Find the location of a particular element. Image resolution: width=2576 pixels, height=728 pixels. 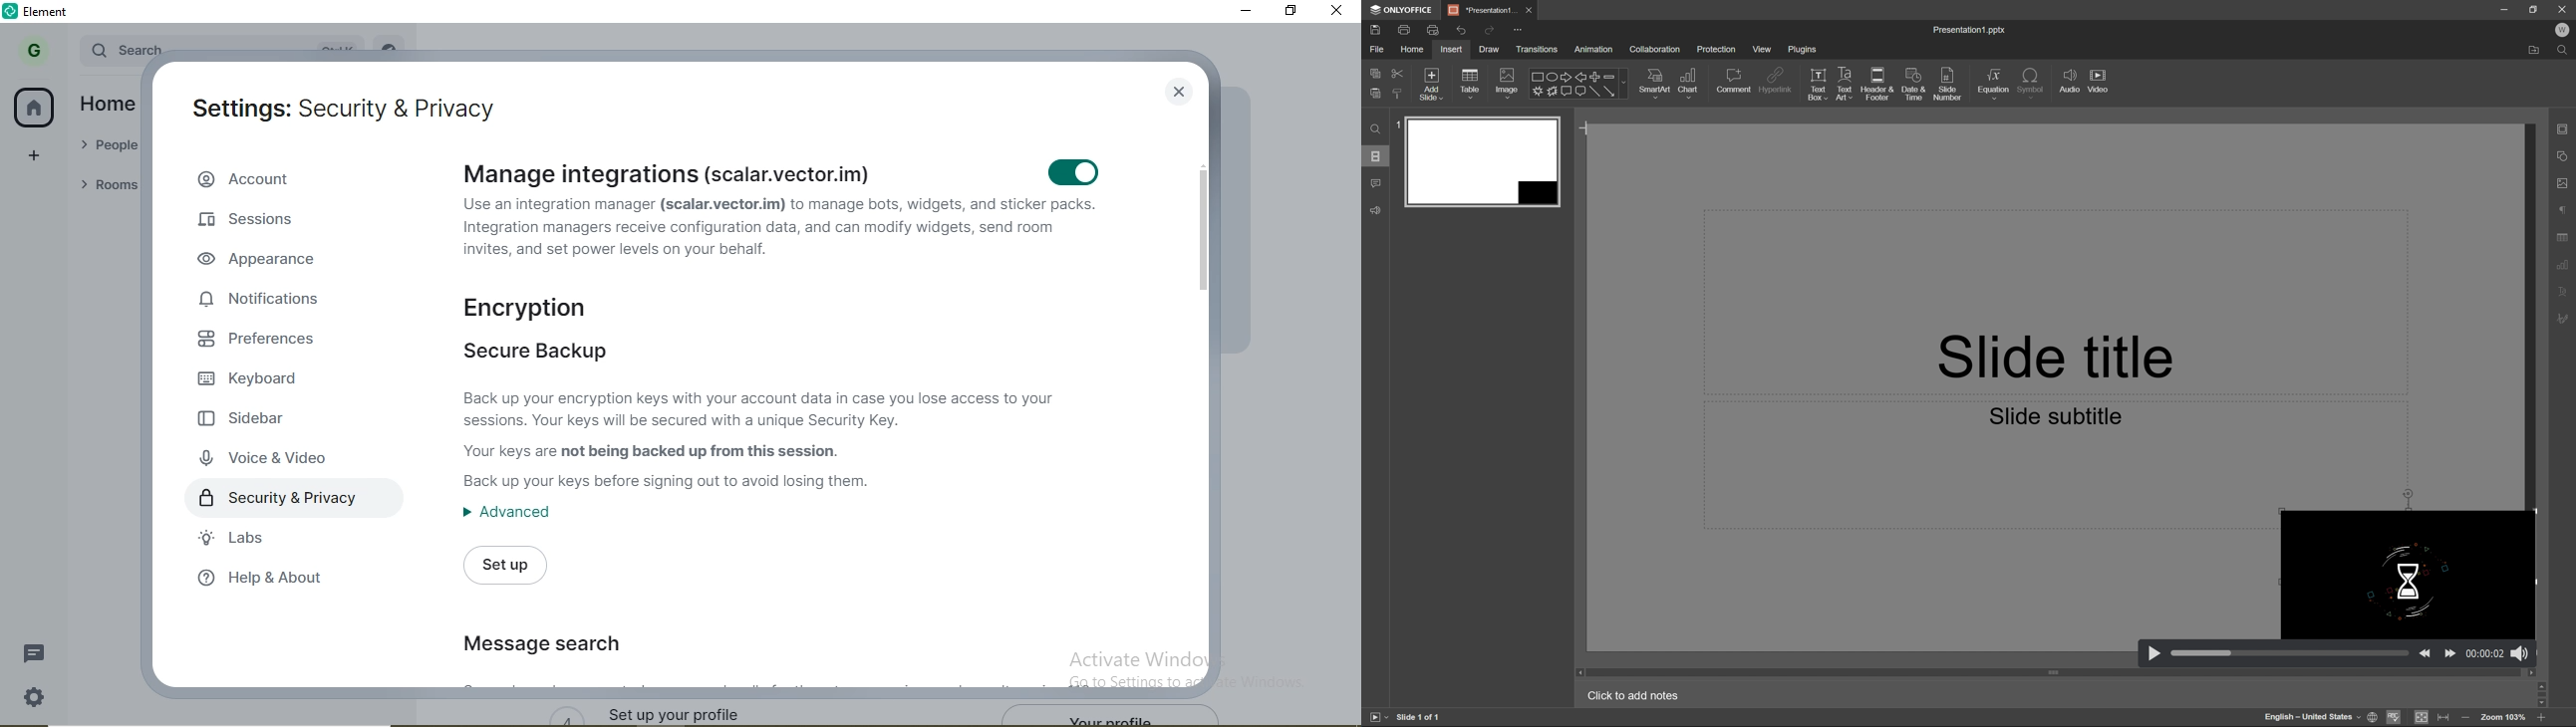

back is located at coordinates (2426, 652).